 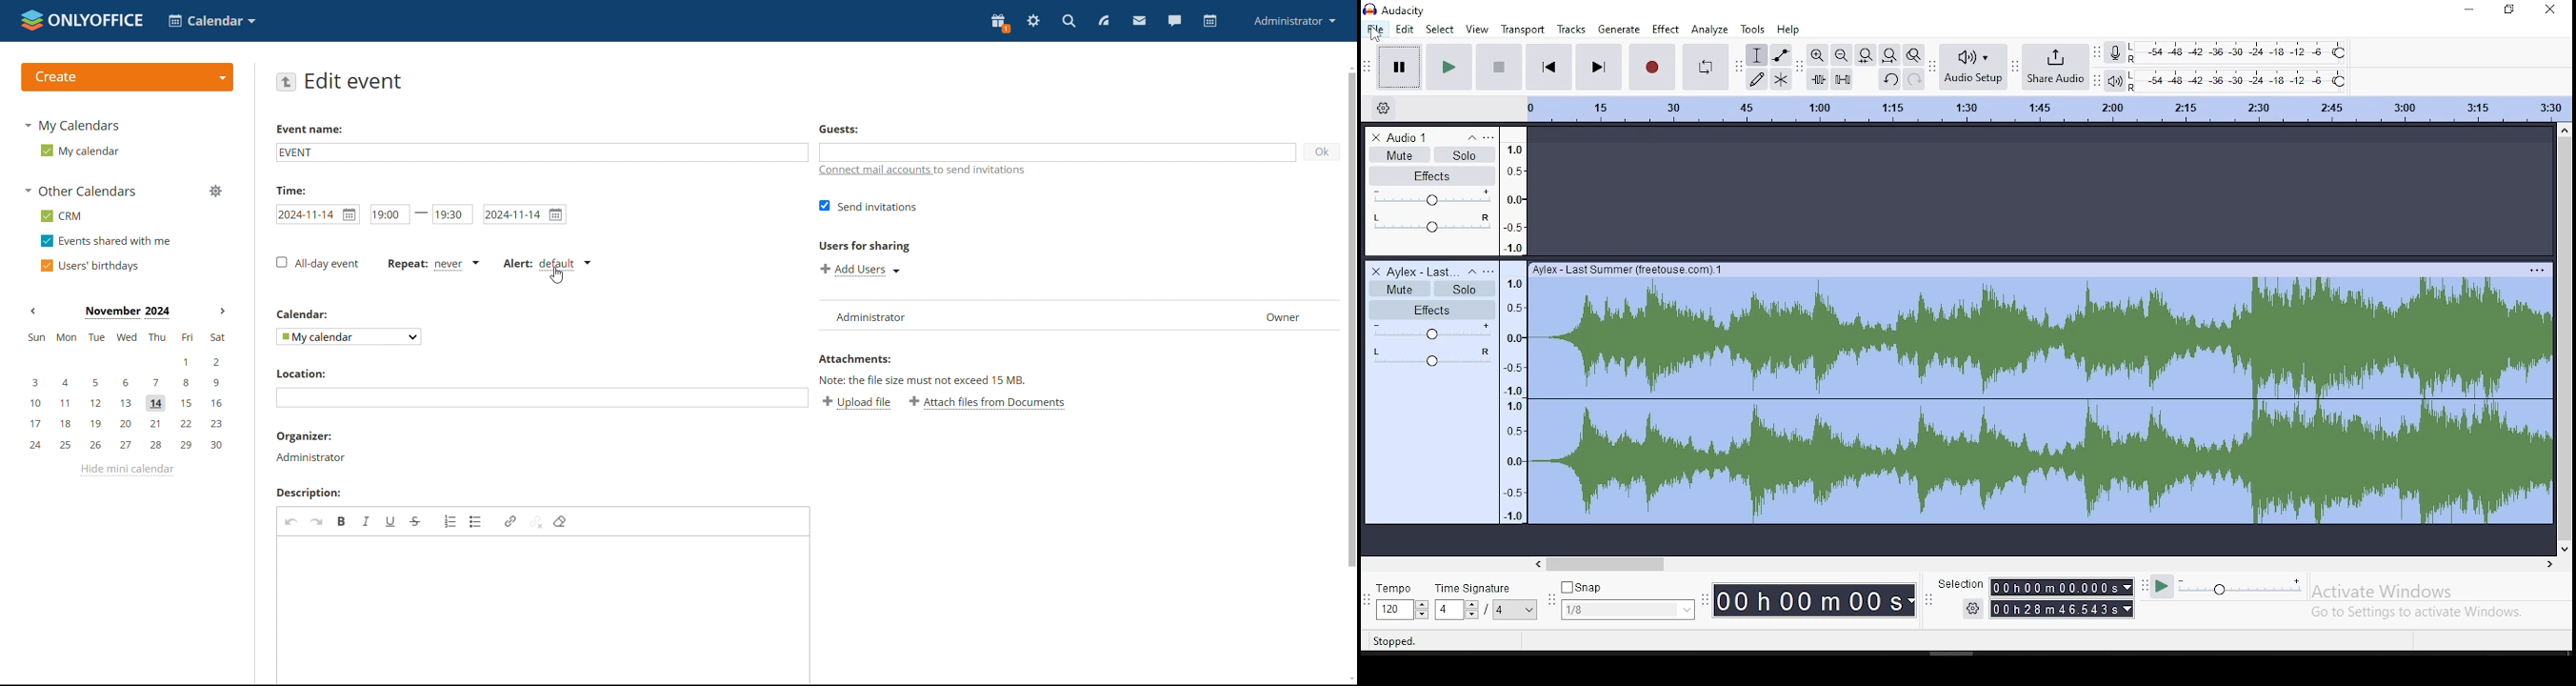 What do you see at coordinates (366, 521) in the screenshot?
I see `italic` at bounding box center [366, 521].